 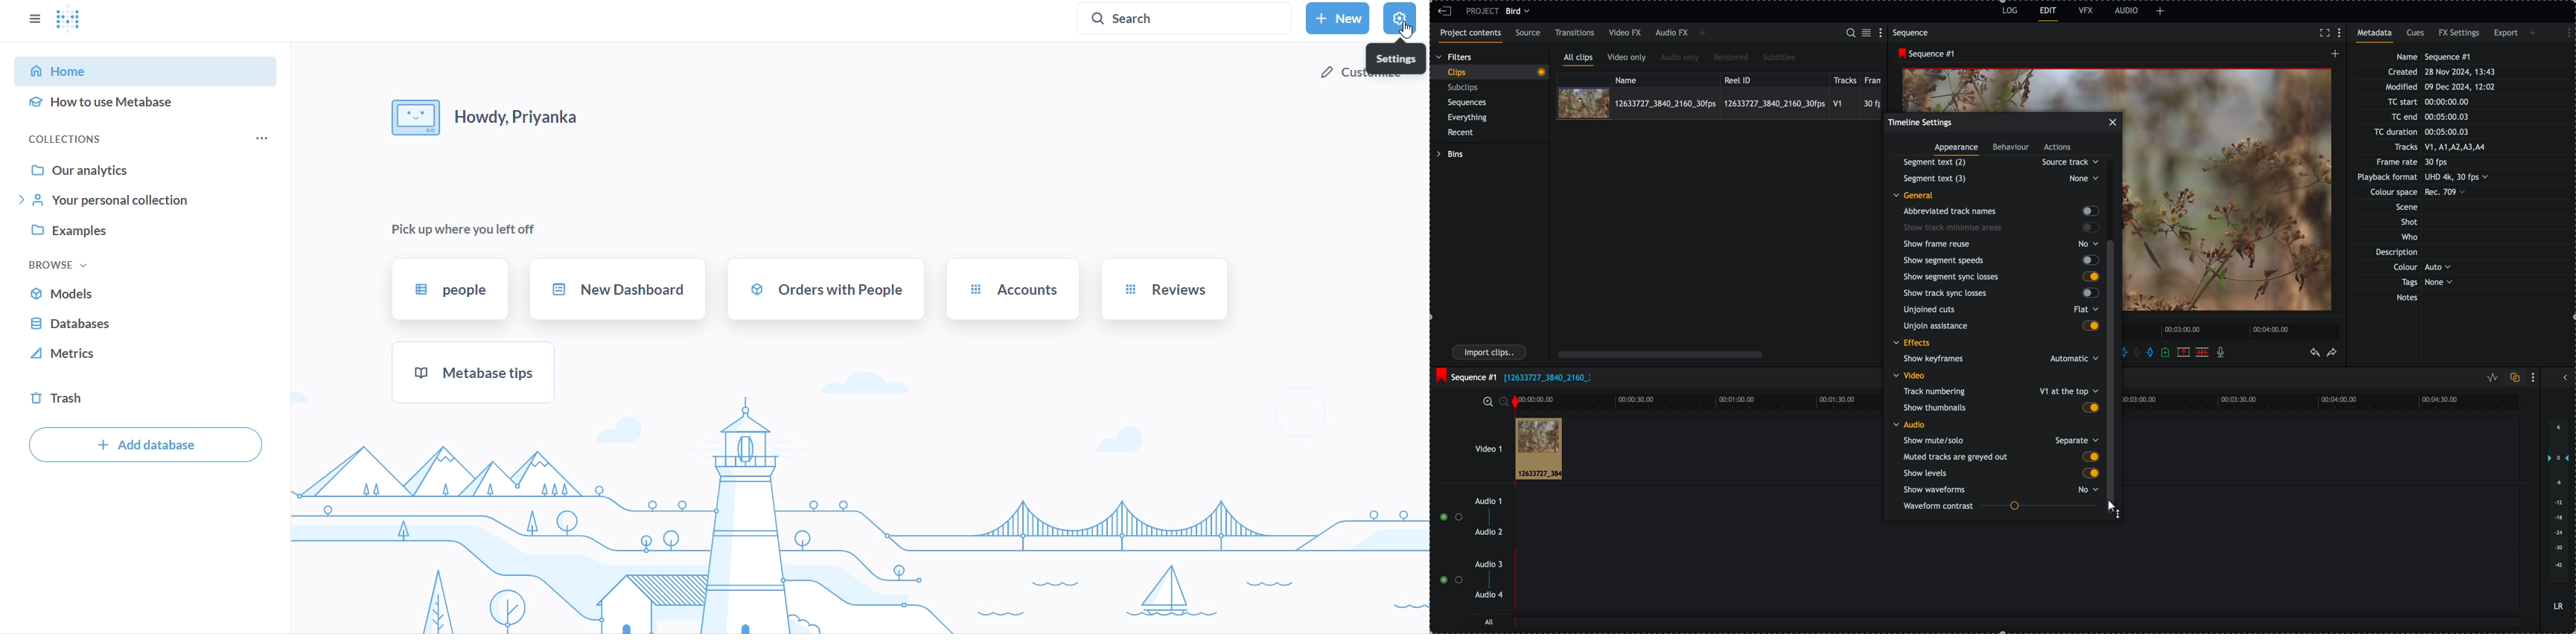 What do you see at coordinates (1924, 54) in the screenshot?
I see `sequence #1` at bounding box center [1924, 54].